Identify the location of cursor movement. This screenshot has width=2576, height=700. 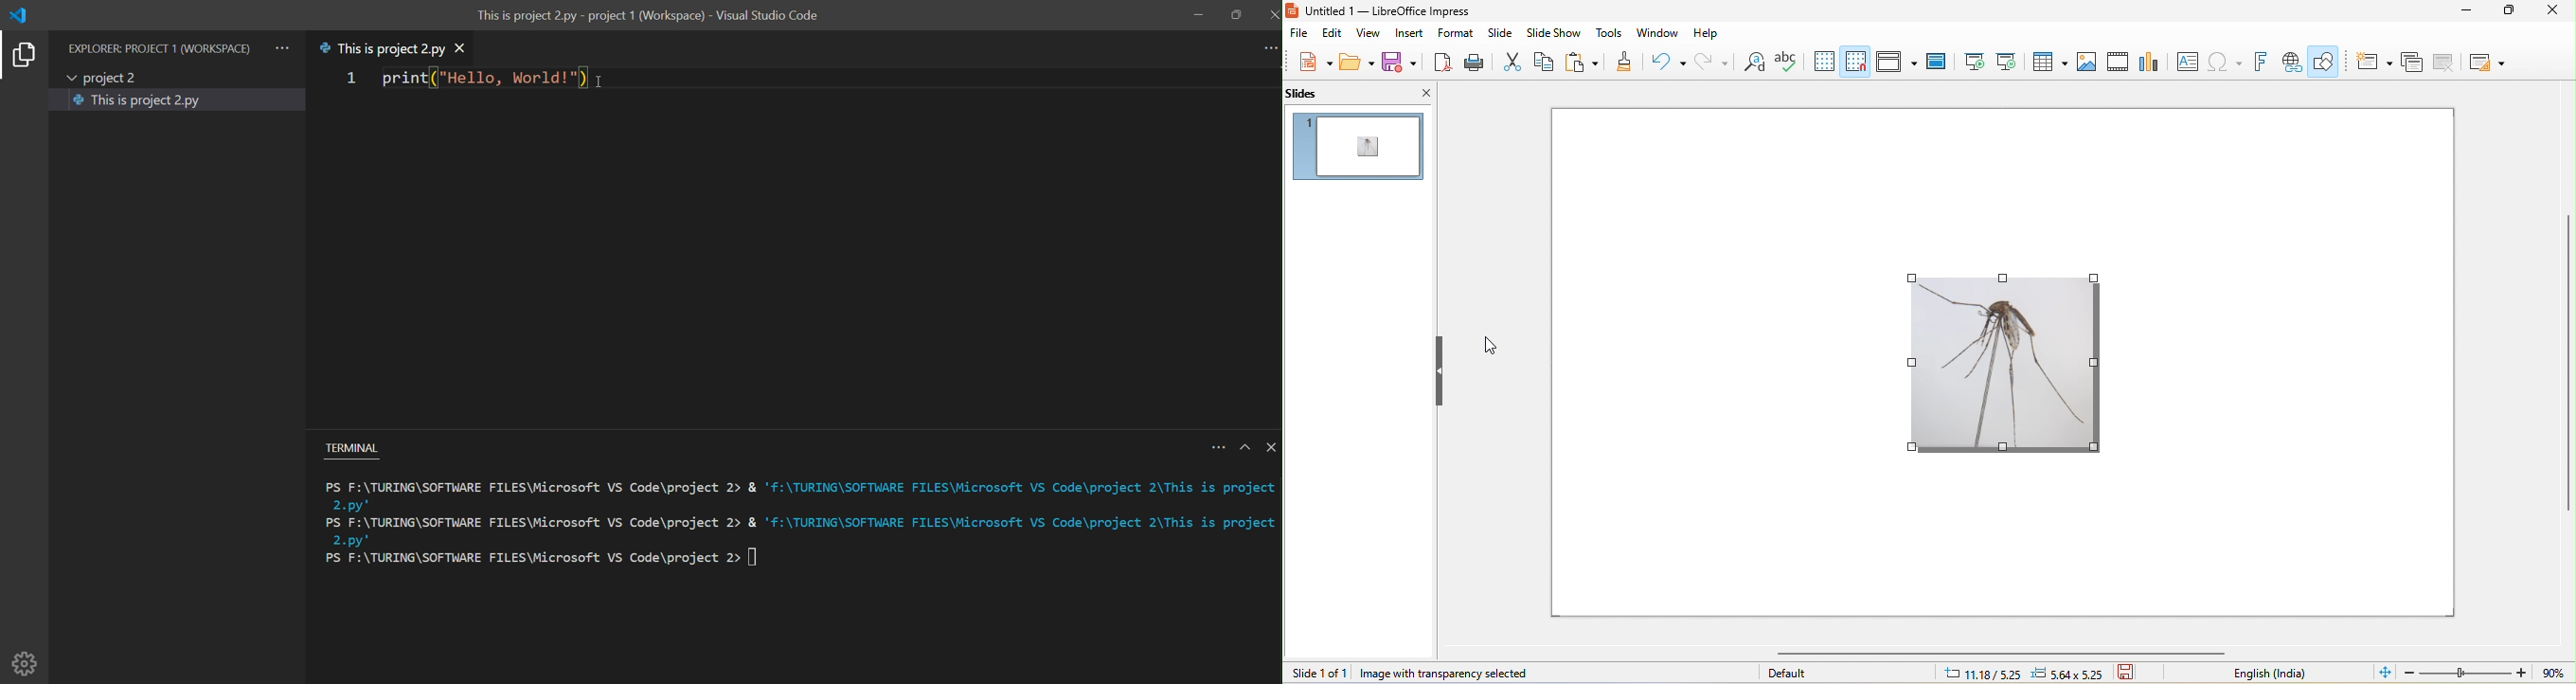
(1491, 350).